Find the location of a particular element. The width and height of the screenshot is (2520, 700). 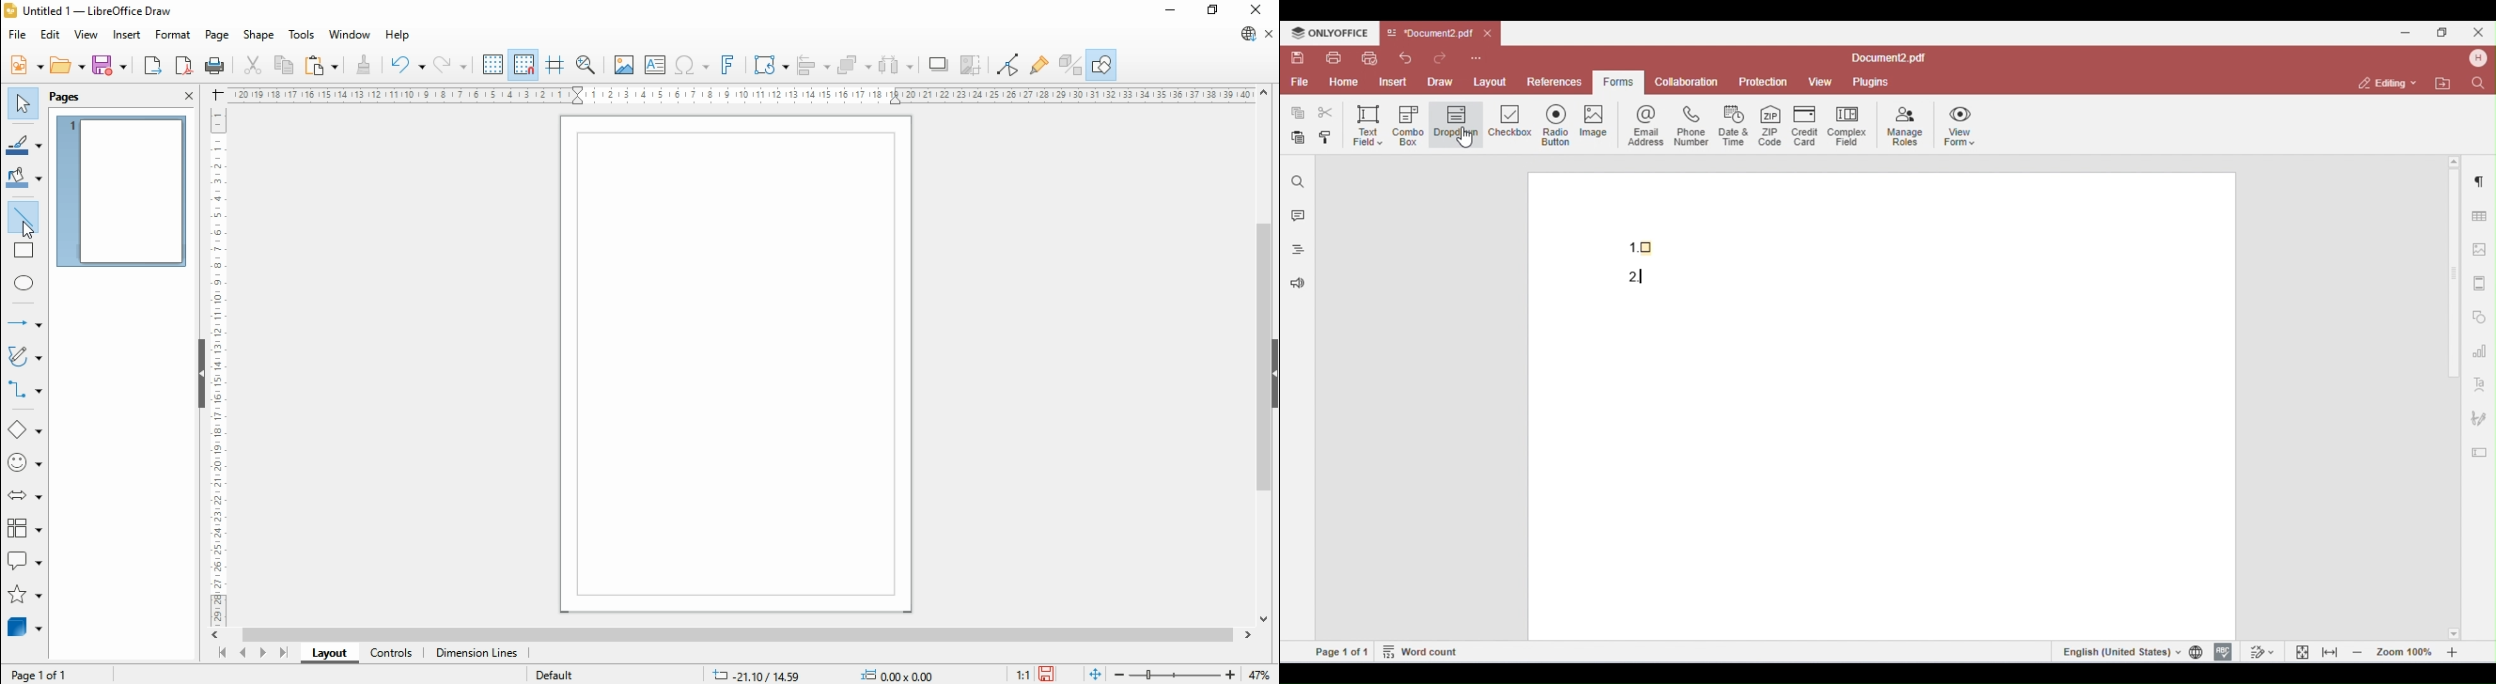

transformations is located at coordinates (770, 64).